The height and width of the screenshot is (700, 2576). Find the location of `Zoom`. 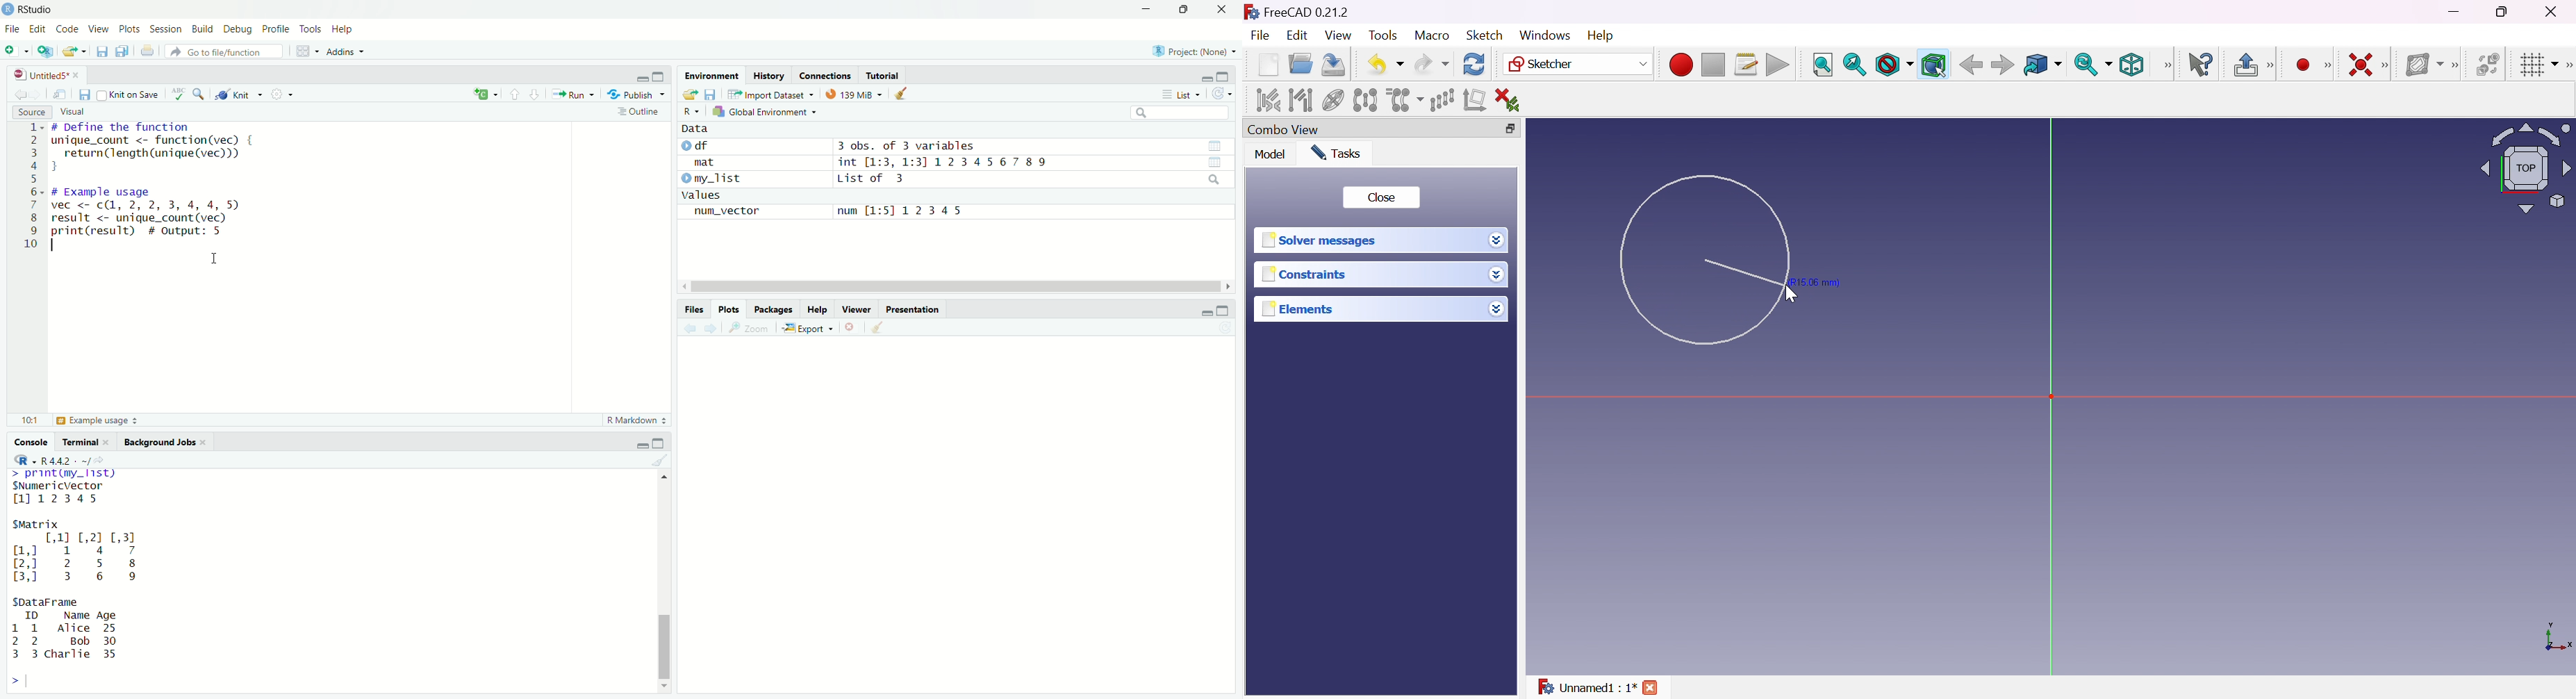

Zoom is located at coordinates (753, 328).